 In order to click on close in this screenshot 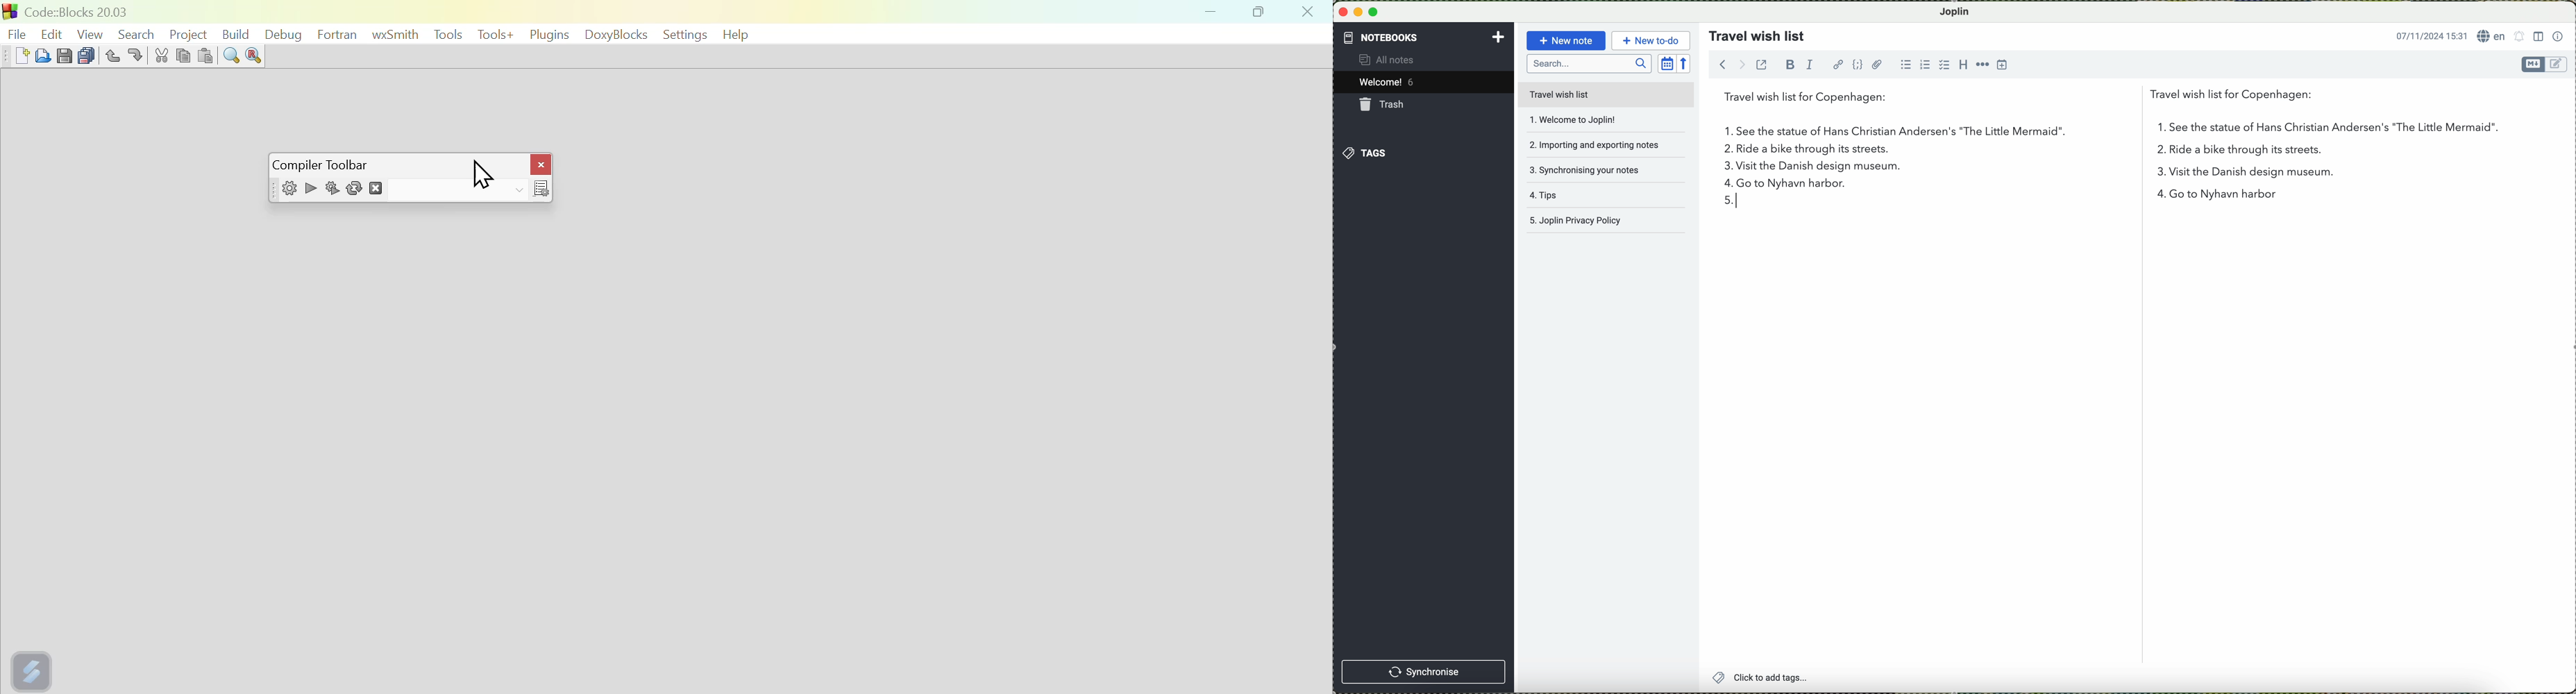, I will do `click(1342, 13)`.